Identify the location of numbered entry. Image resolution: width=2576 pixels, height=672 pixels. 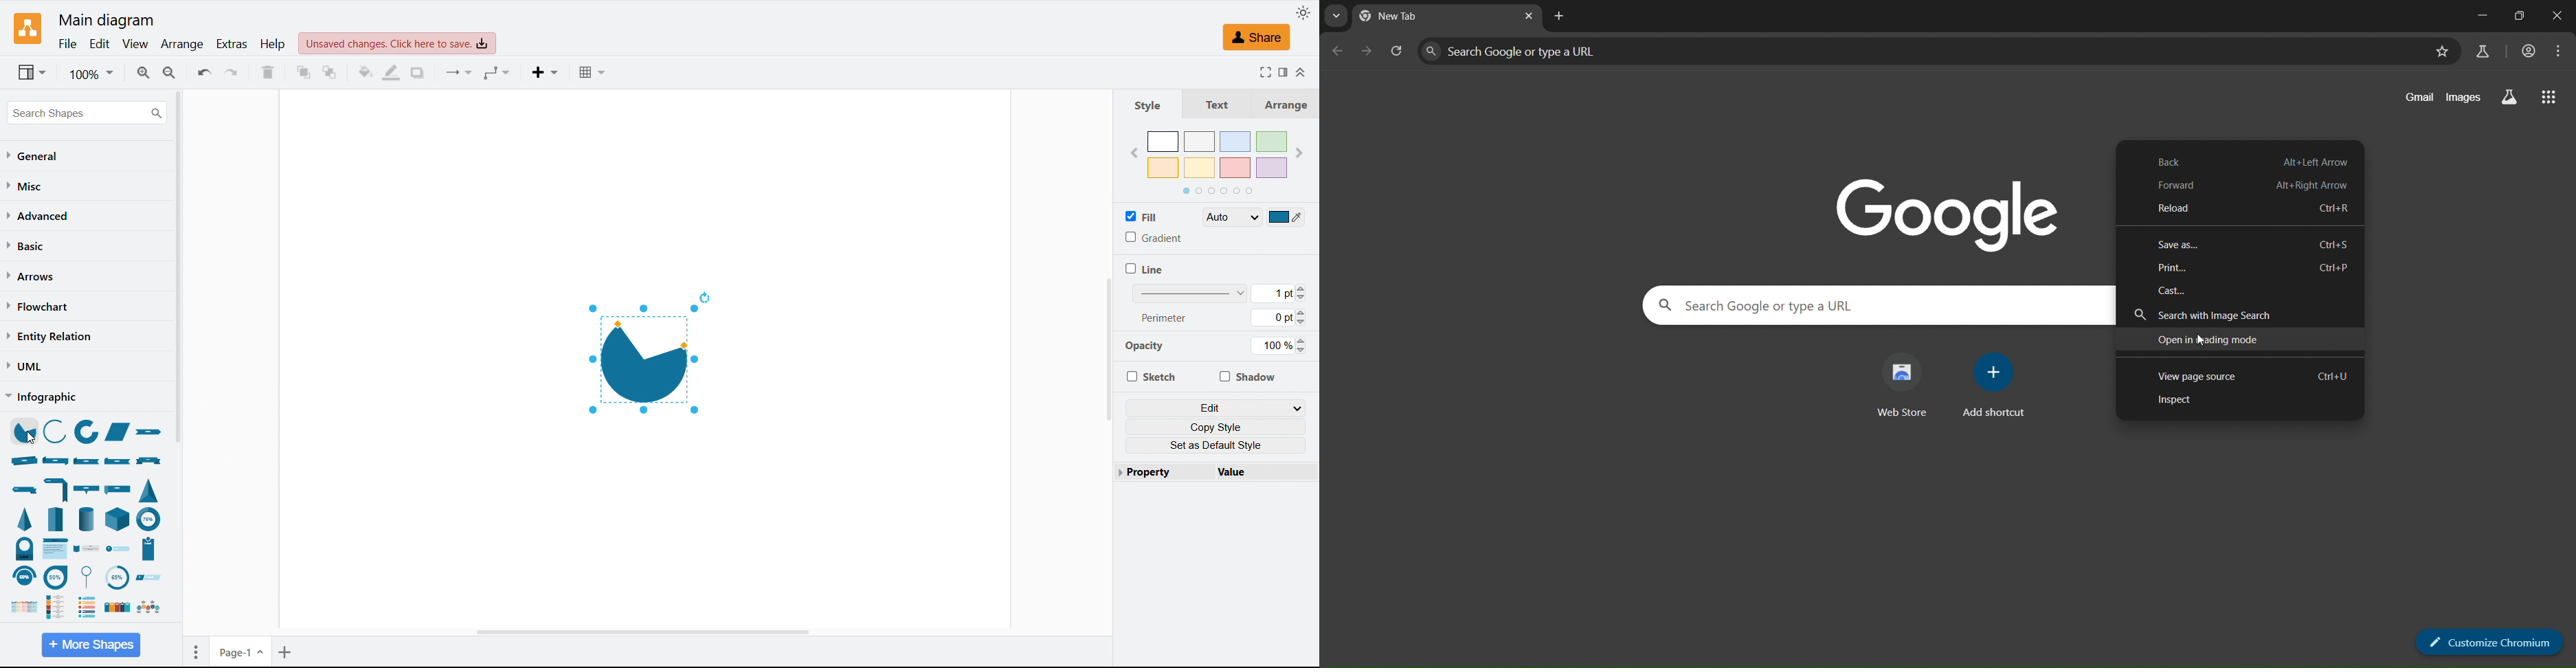
(119, 547).